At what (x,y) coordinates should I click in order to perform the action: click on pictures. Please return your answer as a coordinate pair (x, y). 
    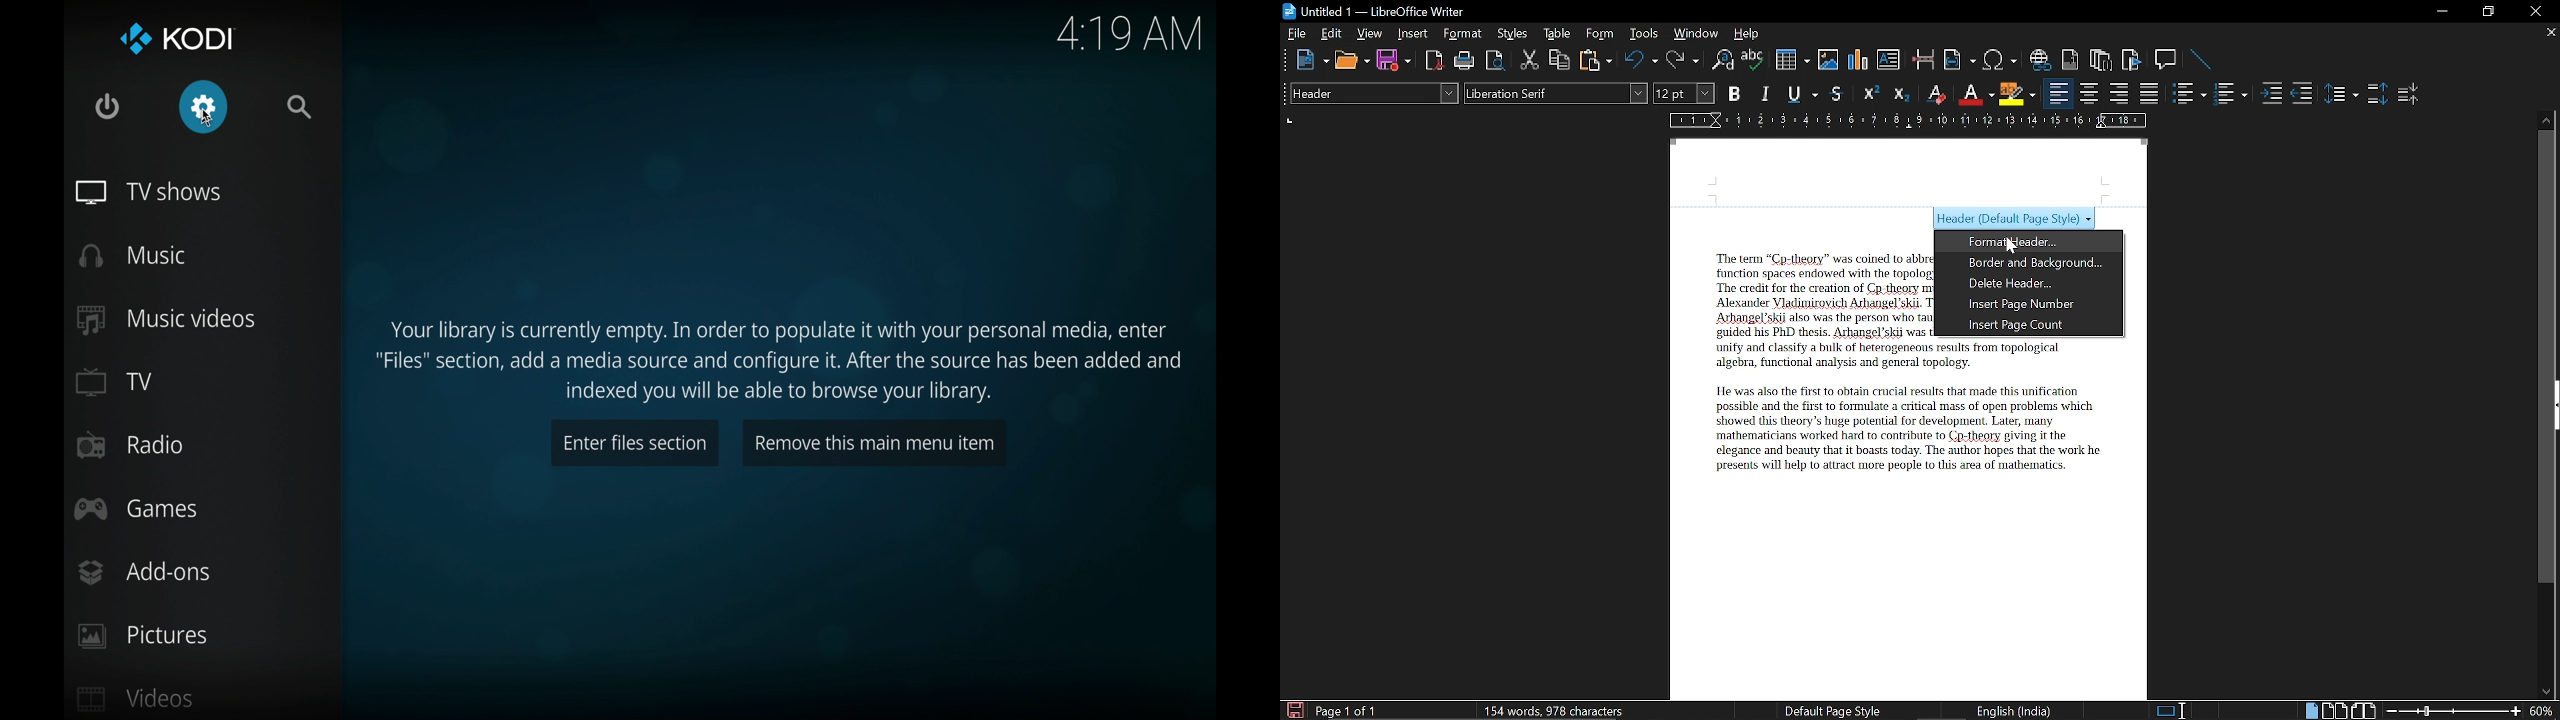
    Looking at the image, I should click on (141, 636).